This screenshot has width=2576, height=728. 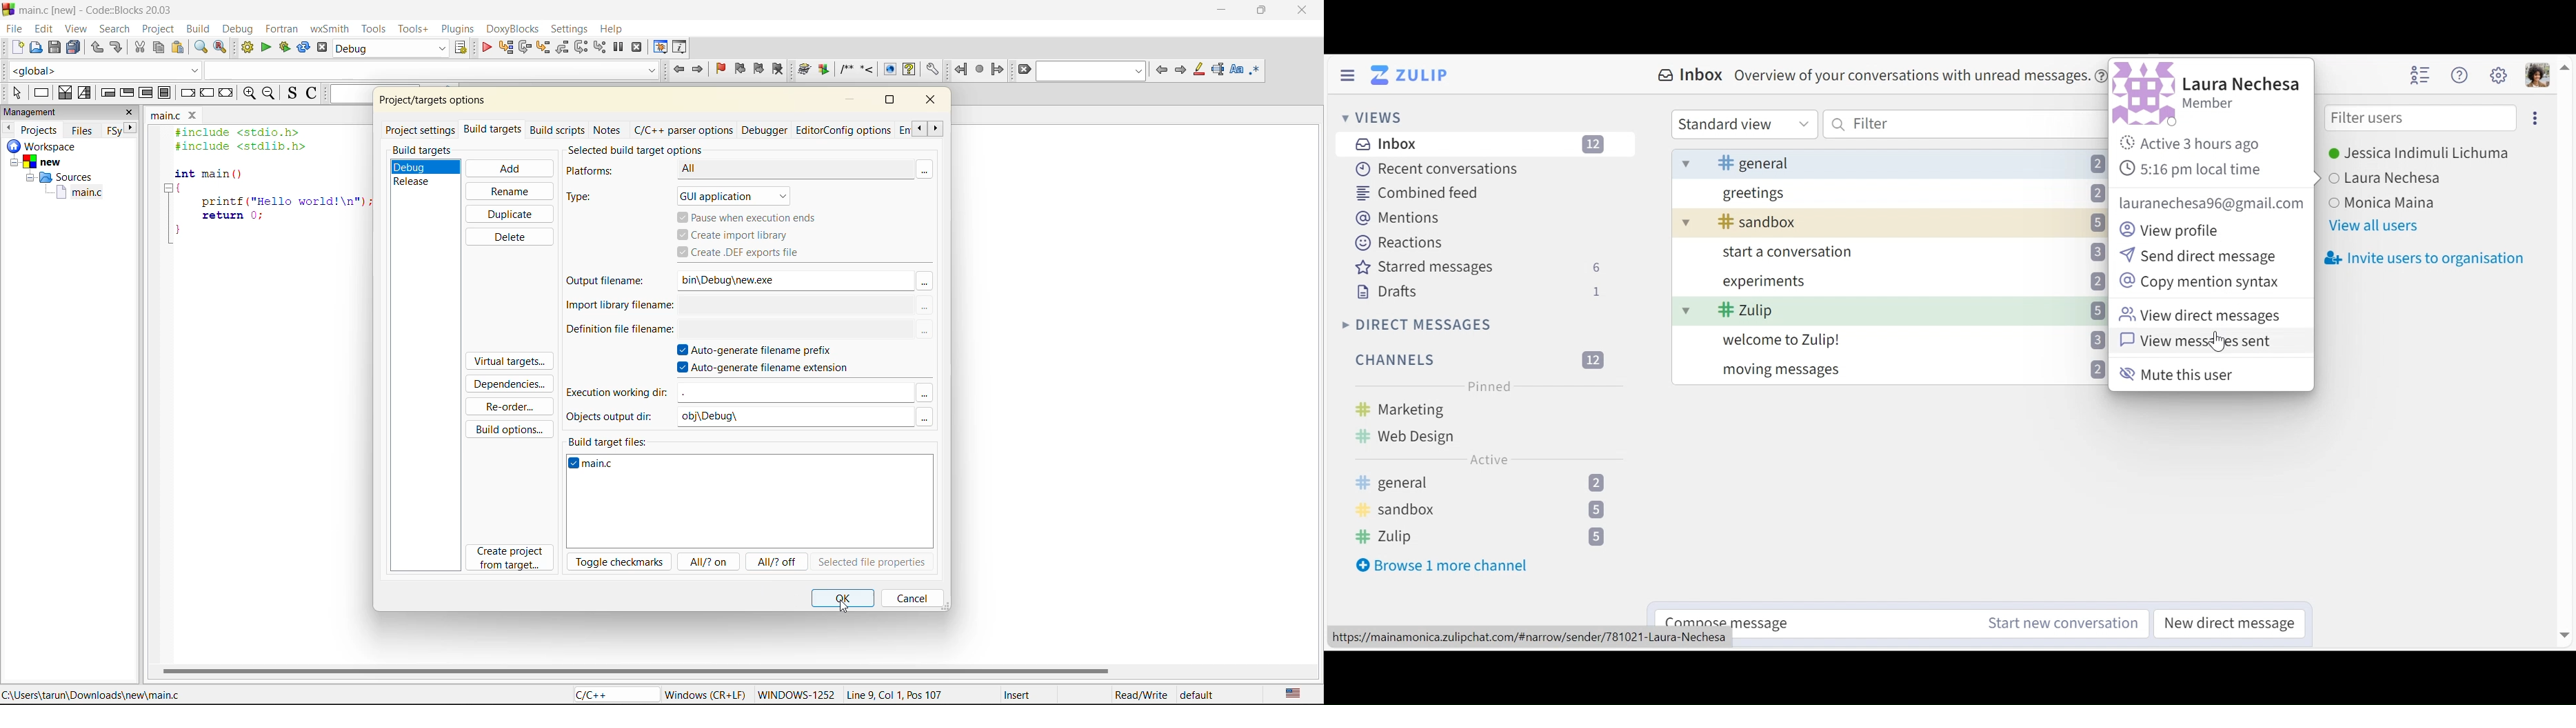 I want to click on jump forward, so click(x=699, y=71).